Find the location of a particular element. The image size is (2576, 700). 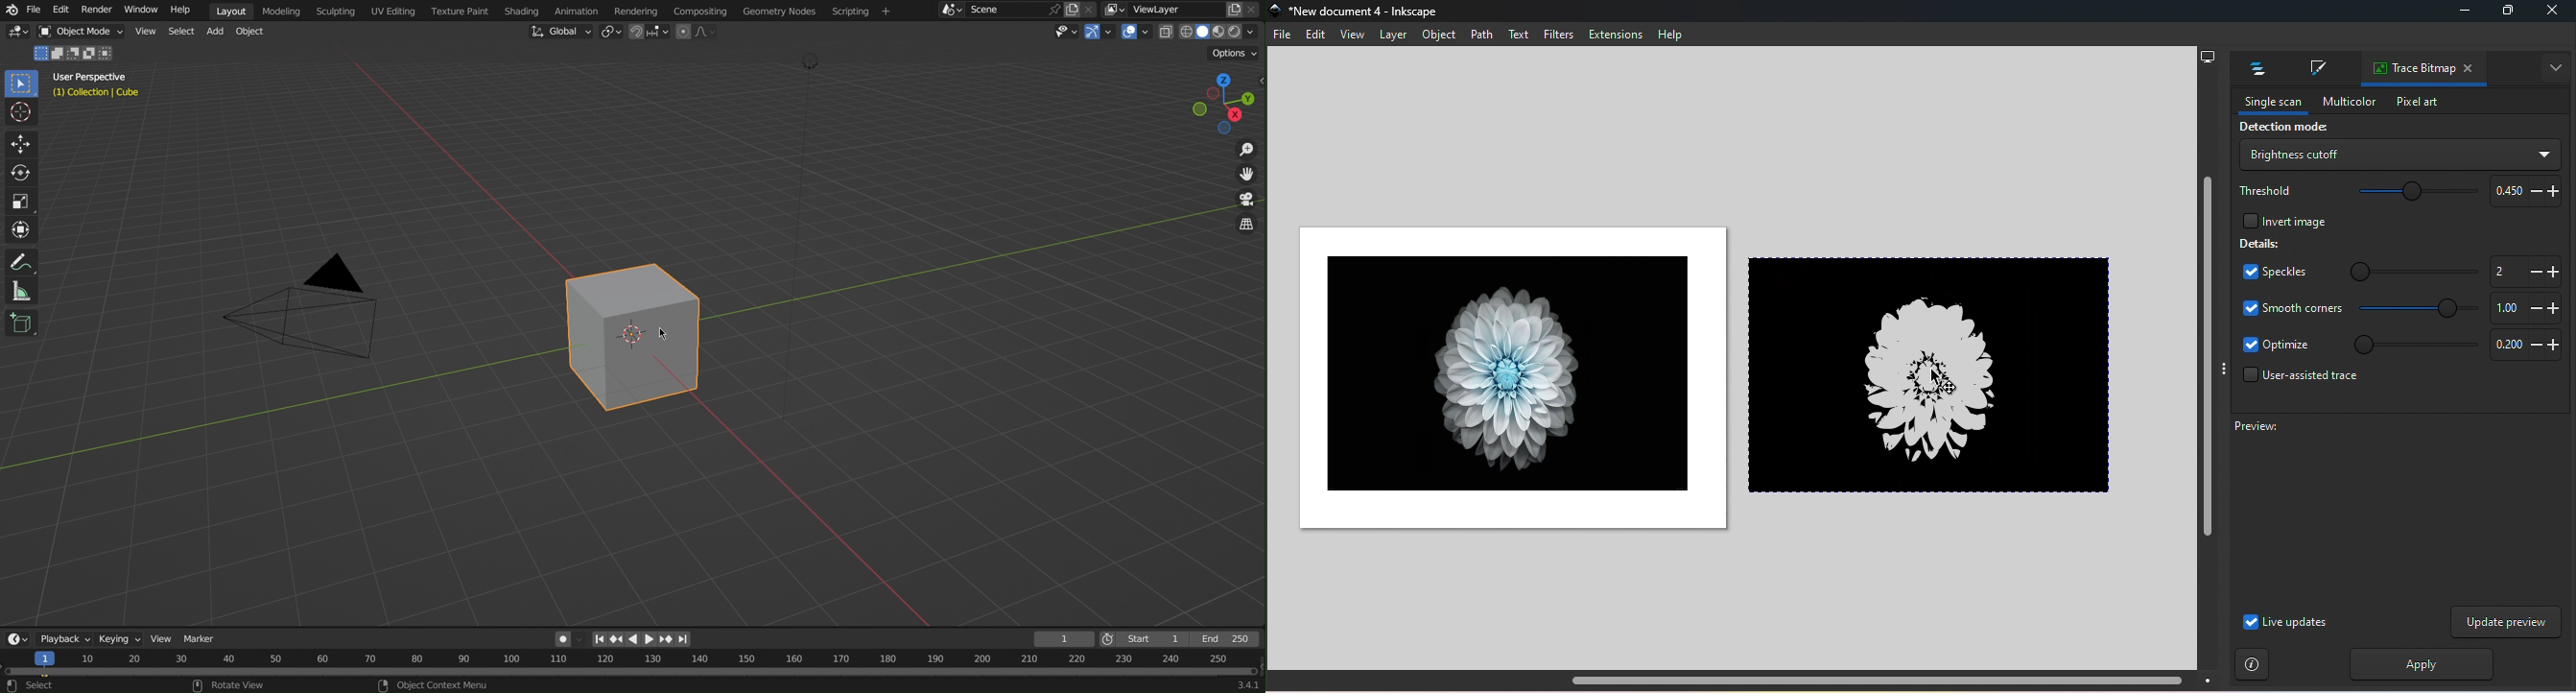

Update preview is located at coordinates (2506, 622).